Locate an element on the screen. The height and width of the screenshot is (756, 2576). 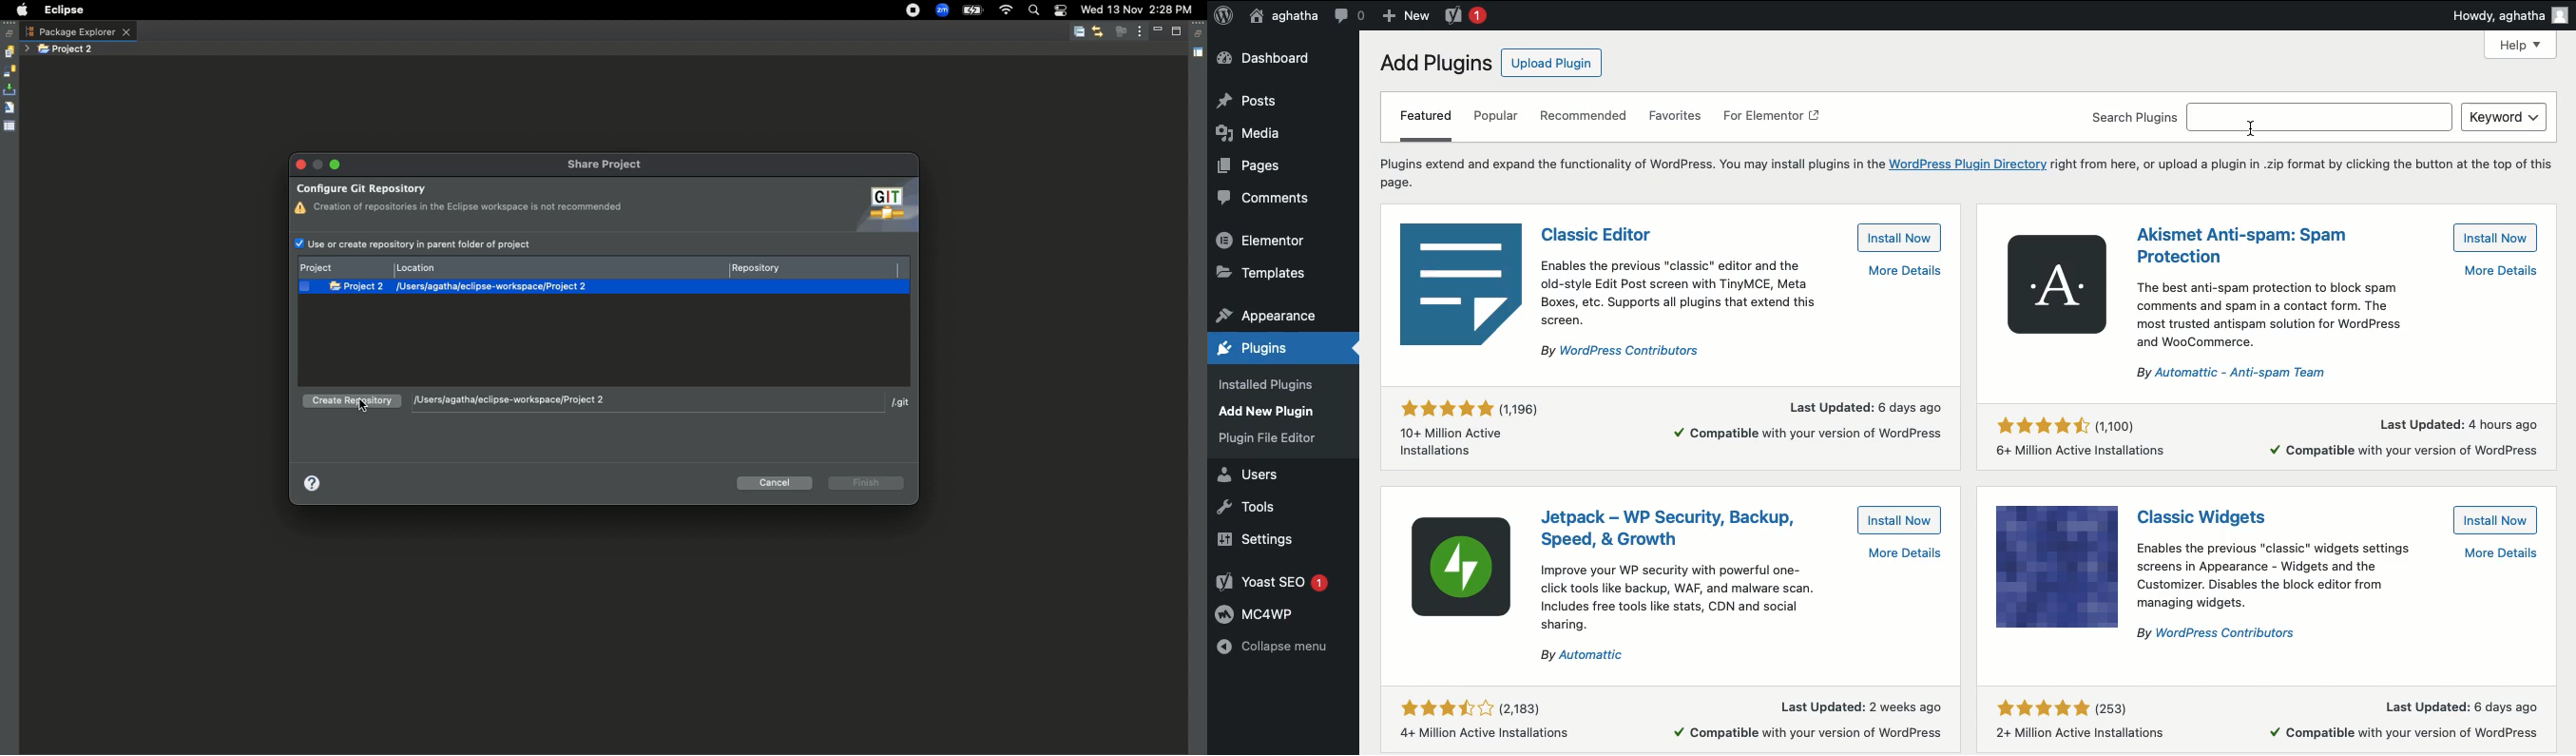
Plugin is located at coordinates (1670, 525).